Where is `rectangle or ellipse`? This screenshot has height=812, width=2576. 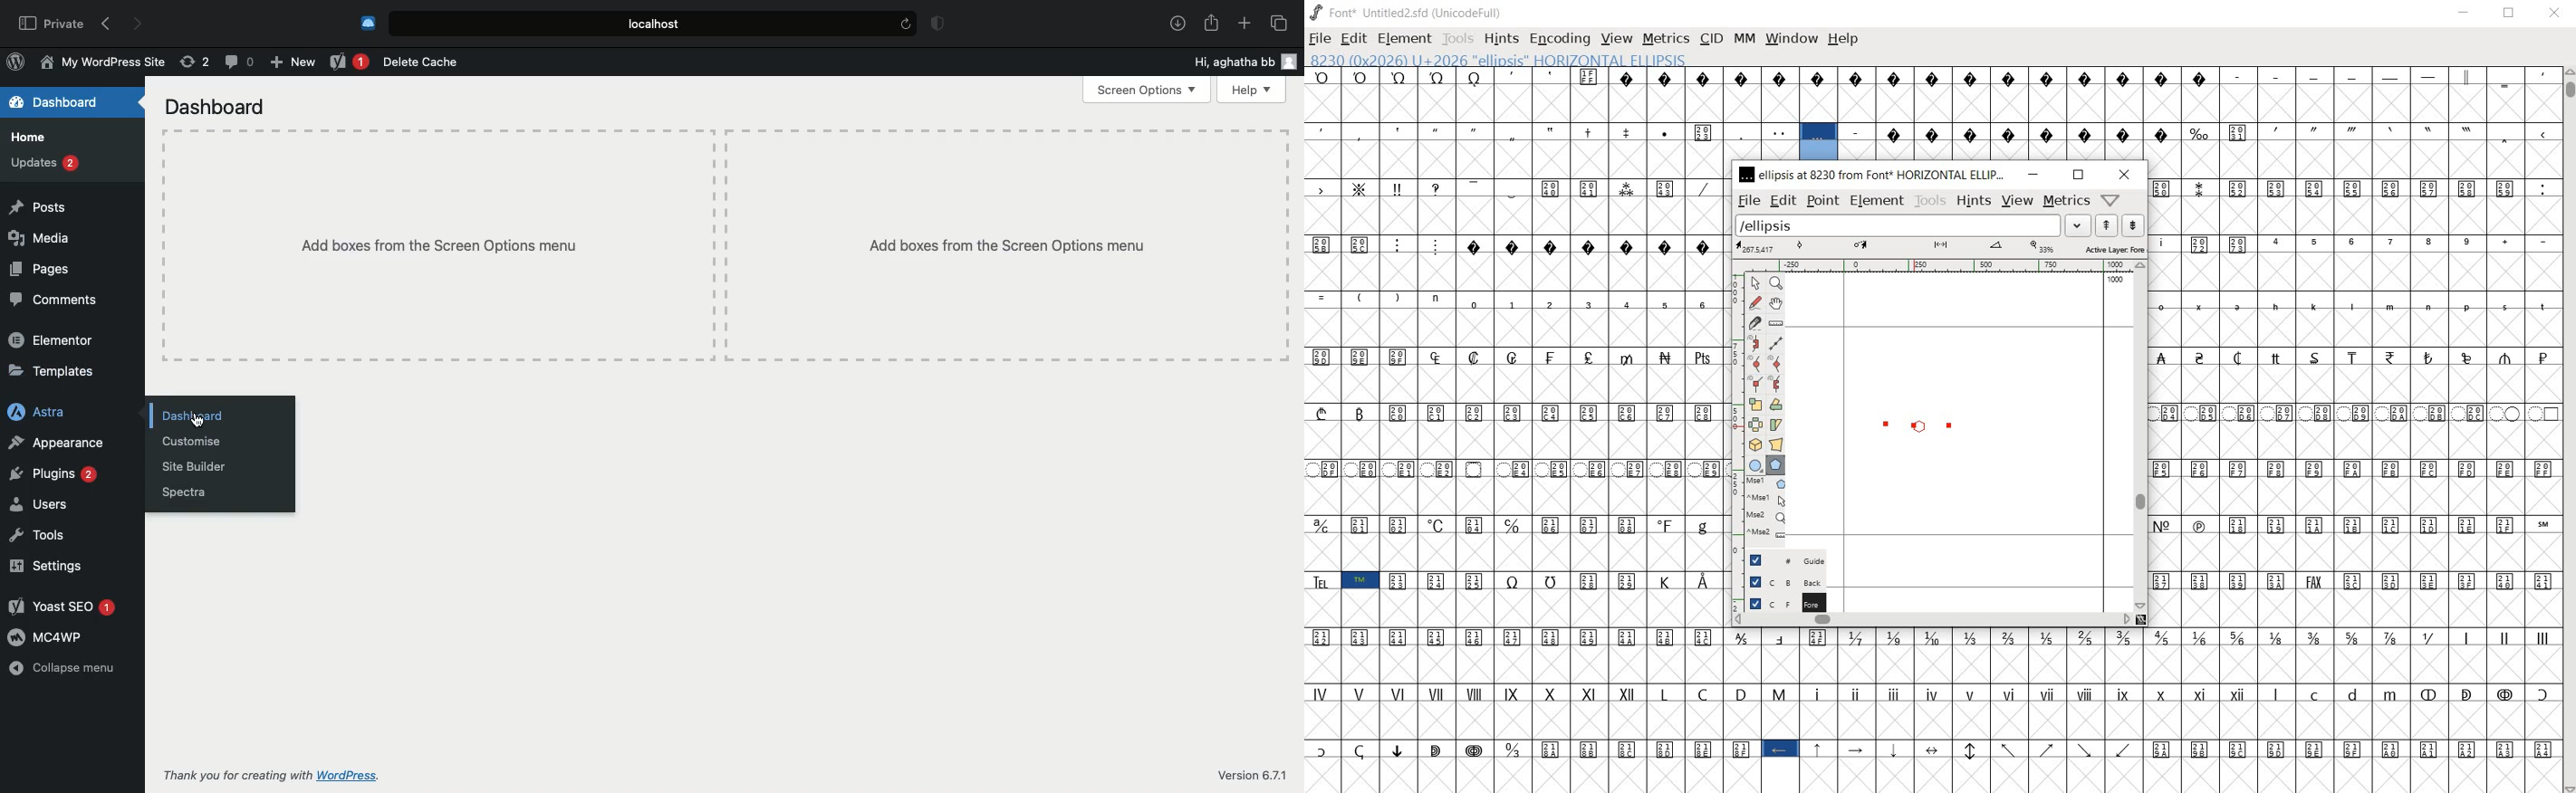 rectangle or ellipse is located at coordinates (1752, 464).